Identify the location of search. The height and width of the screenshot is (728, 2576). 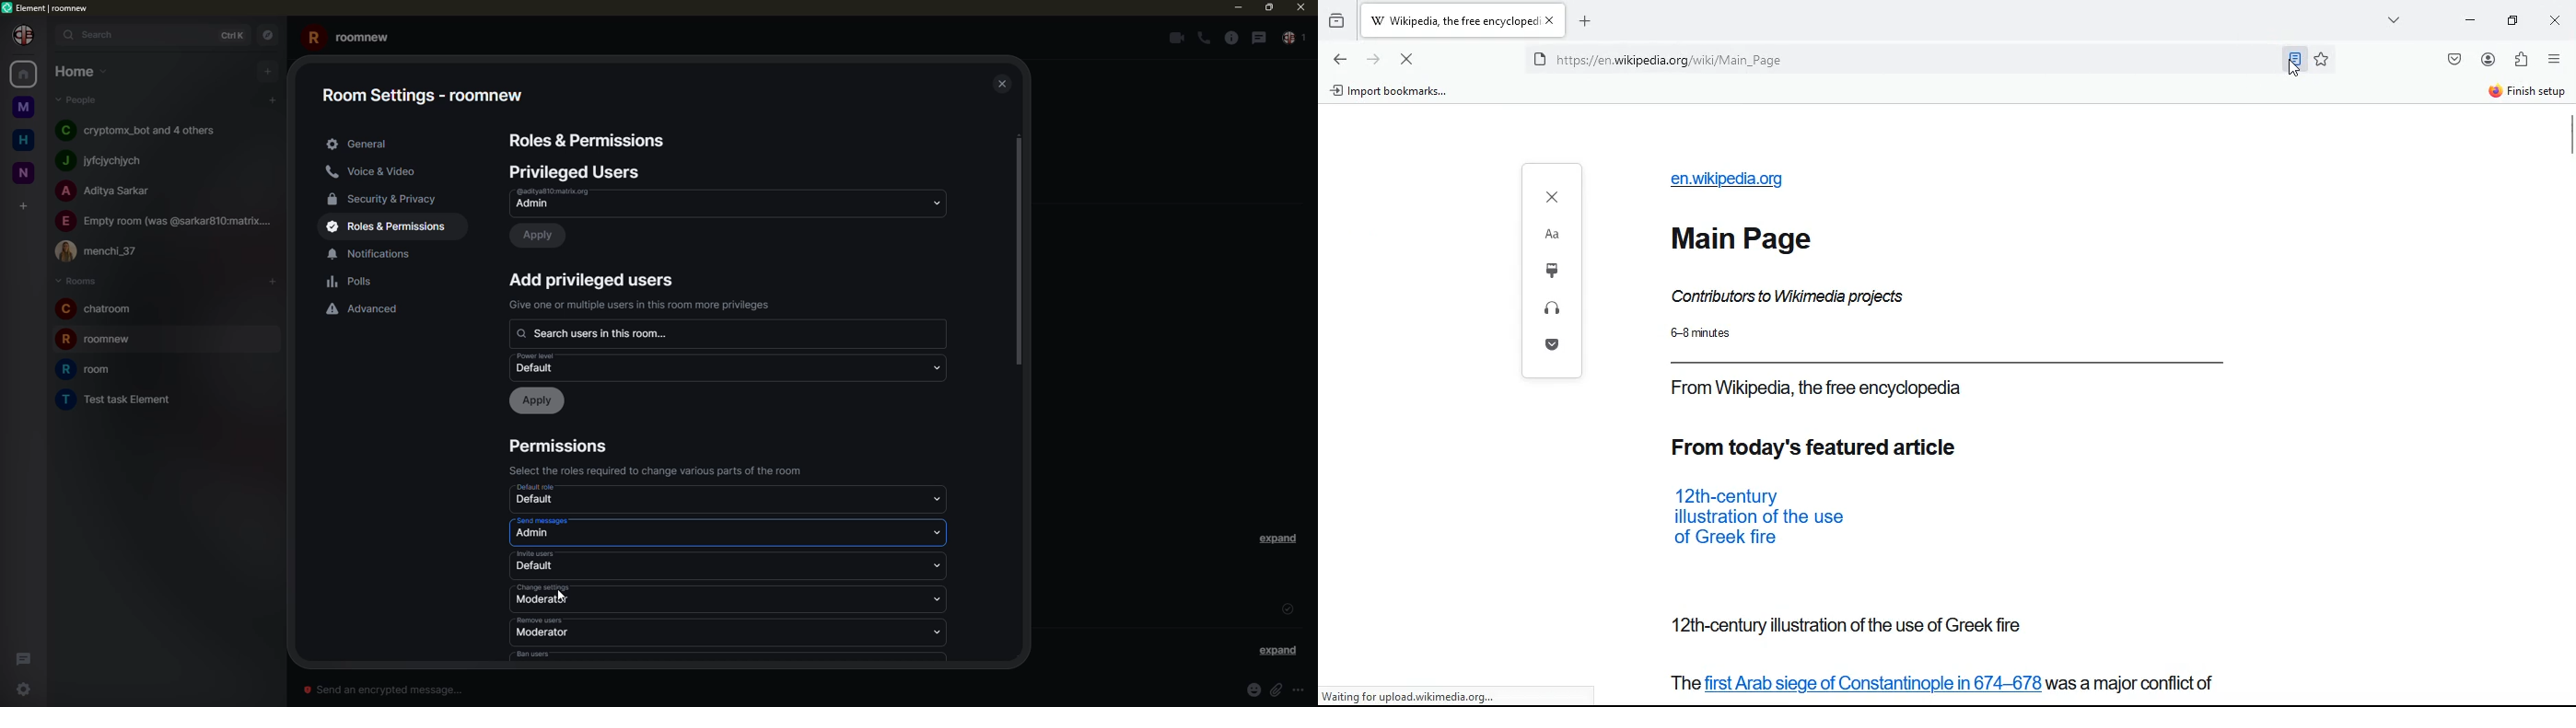
(95, 36).